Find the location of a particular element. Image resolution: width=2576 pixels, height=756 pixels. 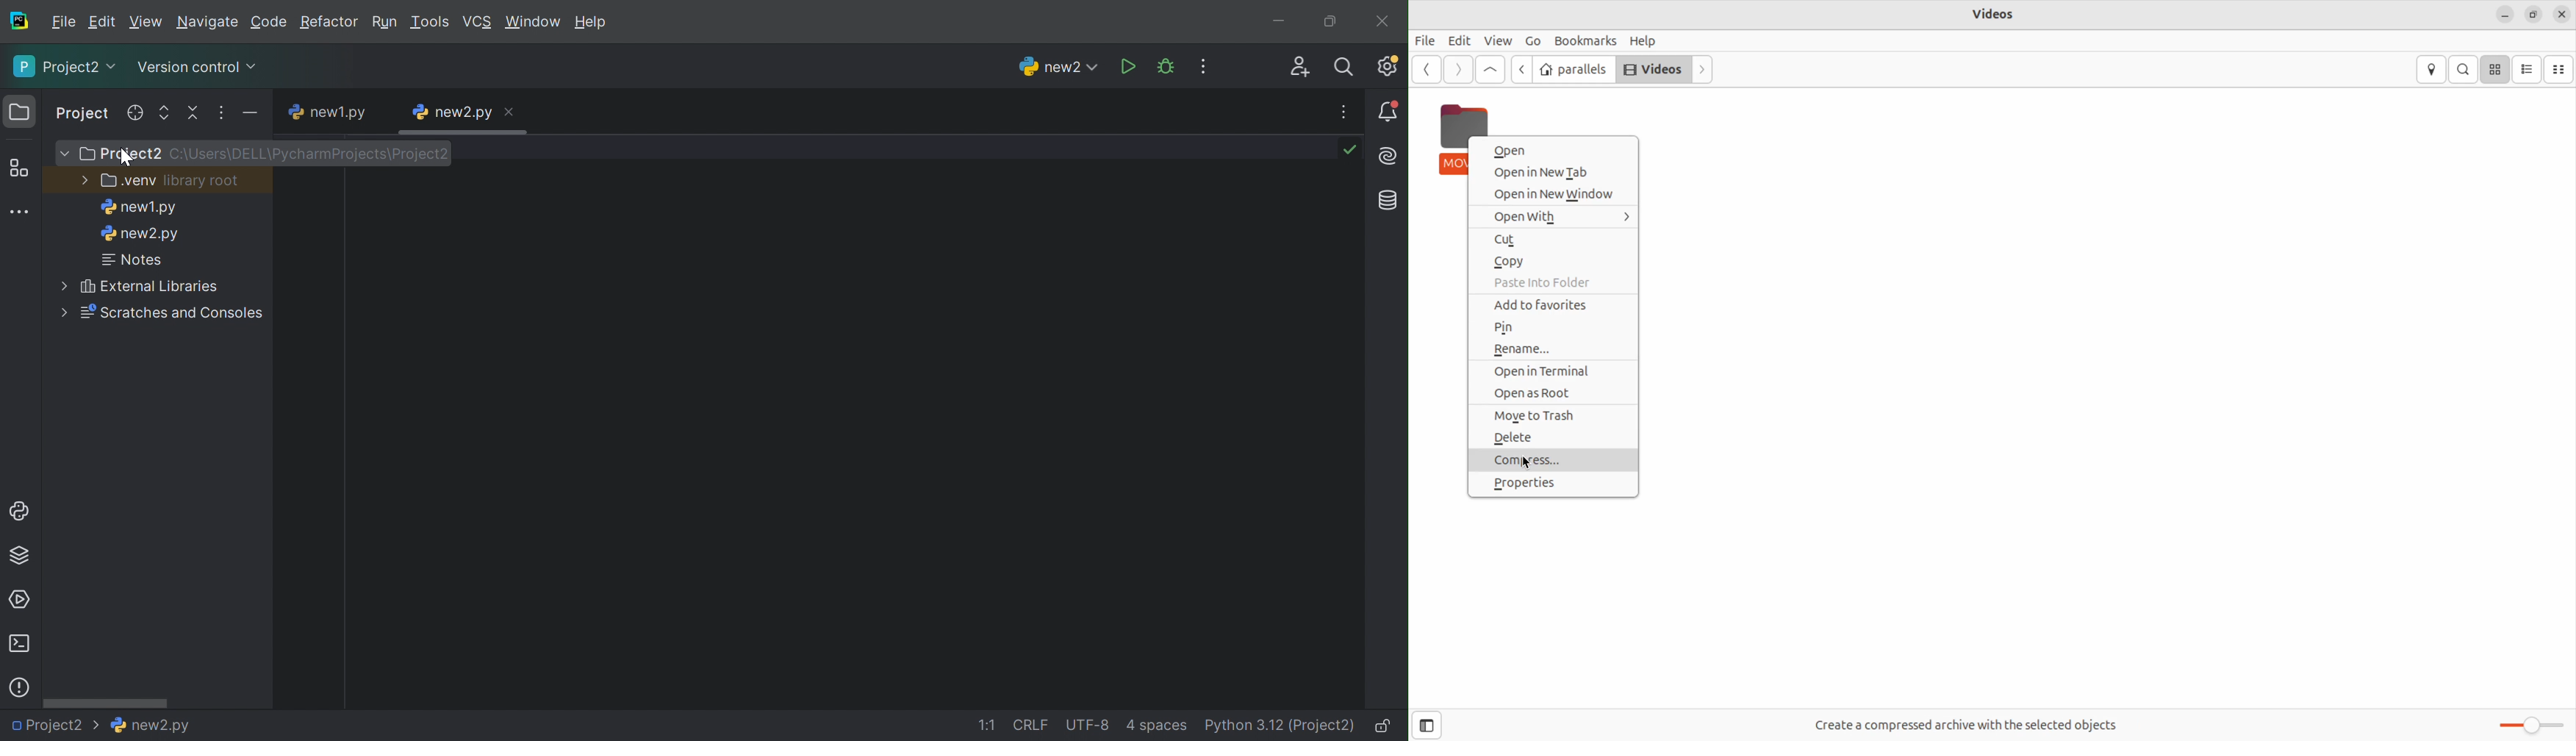

UTF-8 is located at coordinates (1087, 726).